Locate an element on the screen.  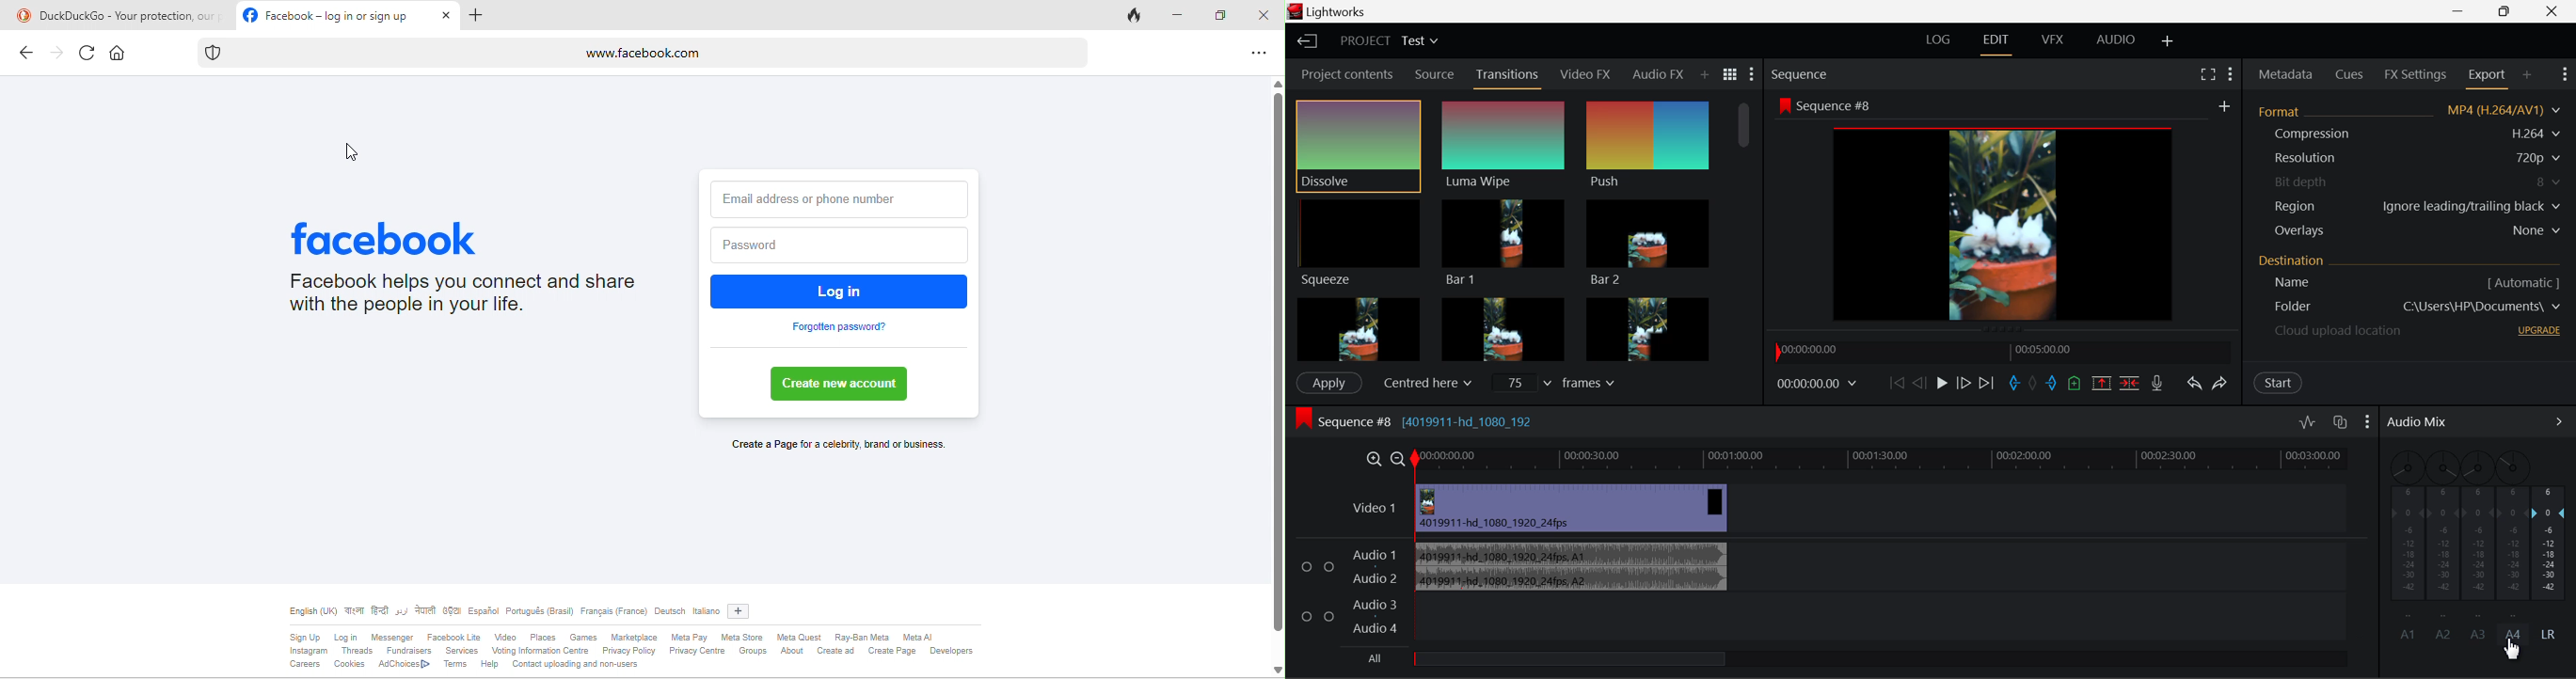
Scroll Bar is located at coordinates (1742, 230).